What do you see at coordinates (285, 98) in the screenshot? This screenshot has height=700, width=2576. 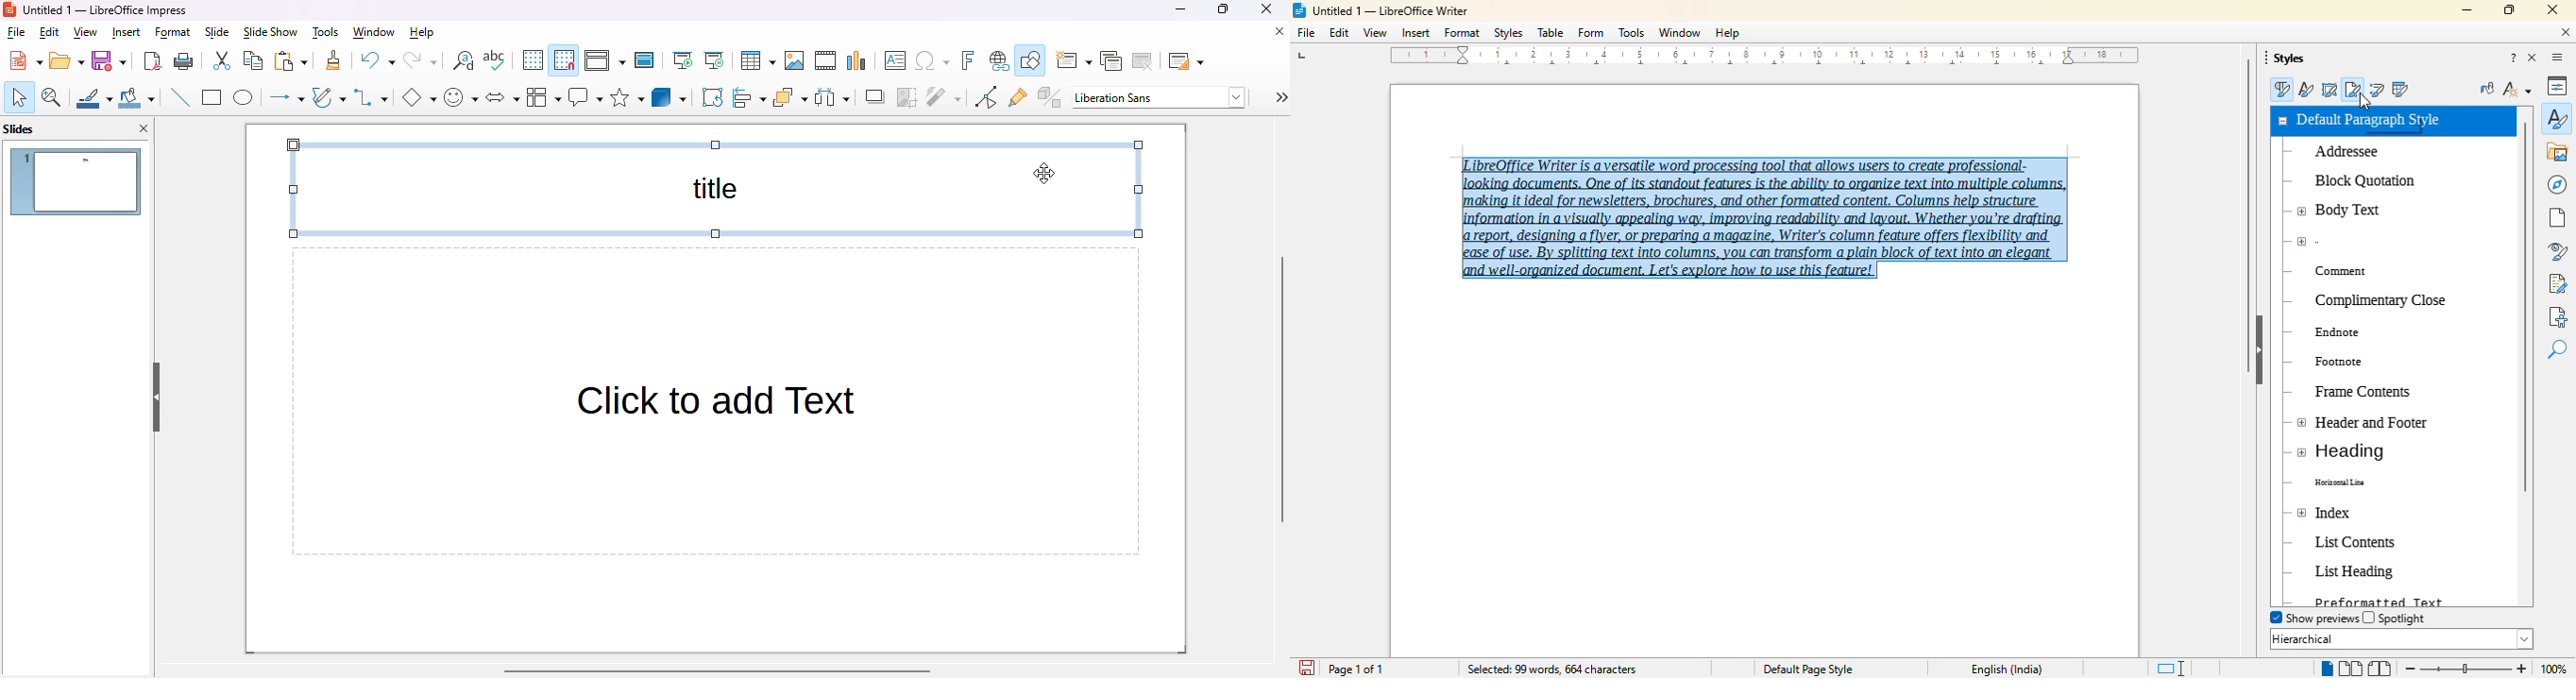 I see `lines and arrows` at bounding box center [285, 98].